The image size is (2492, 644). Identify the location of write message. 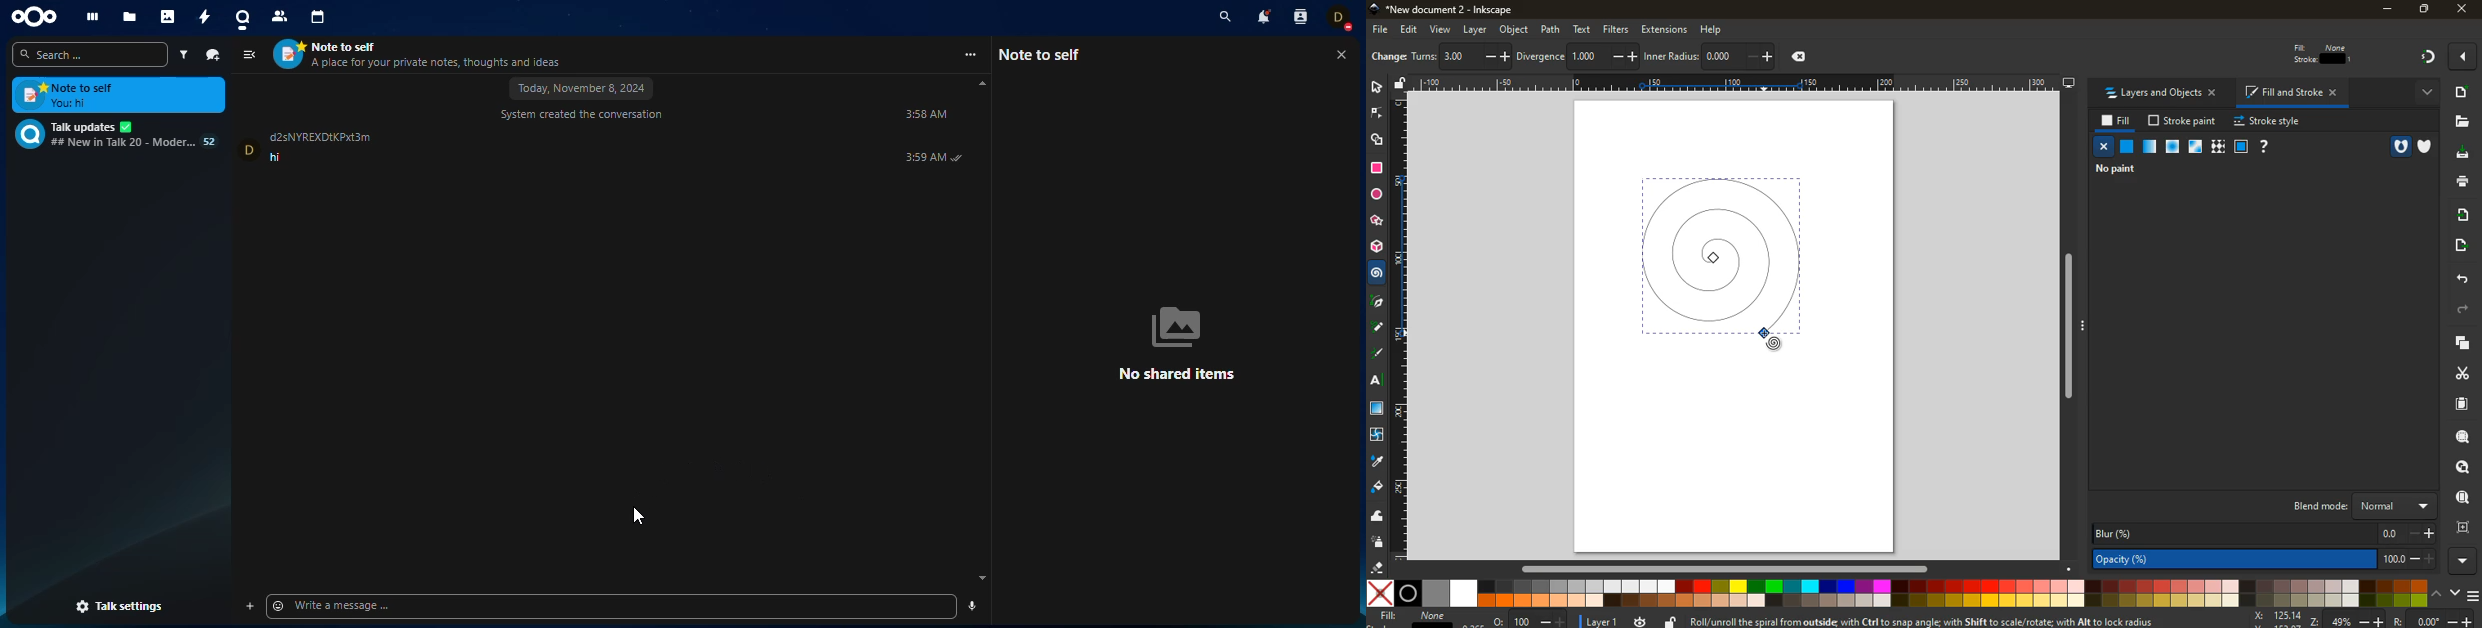
(610, 605).